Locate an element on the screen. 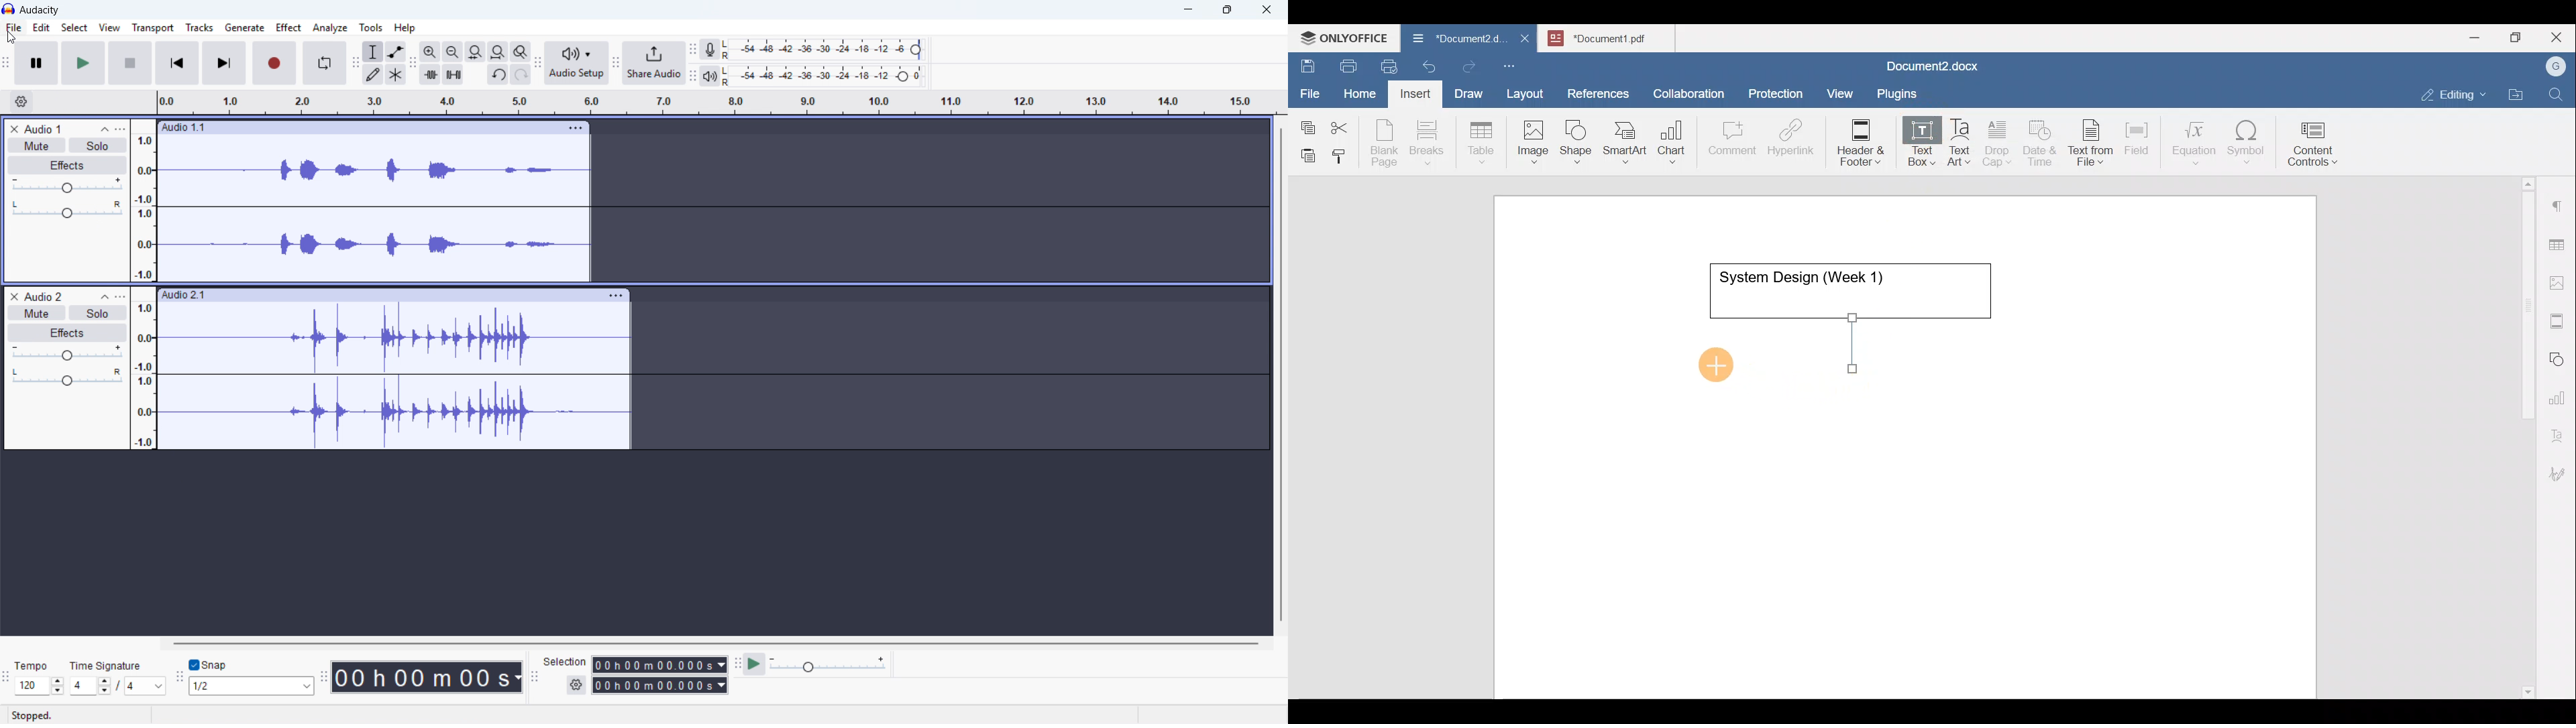  time signature toolbar is located at coordinates (6, 677).